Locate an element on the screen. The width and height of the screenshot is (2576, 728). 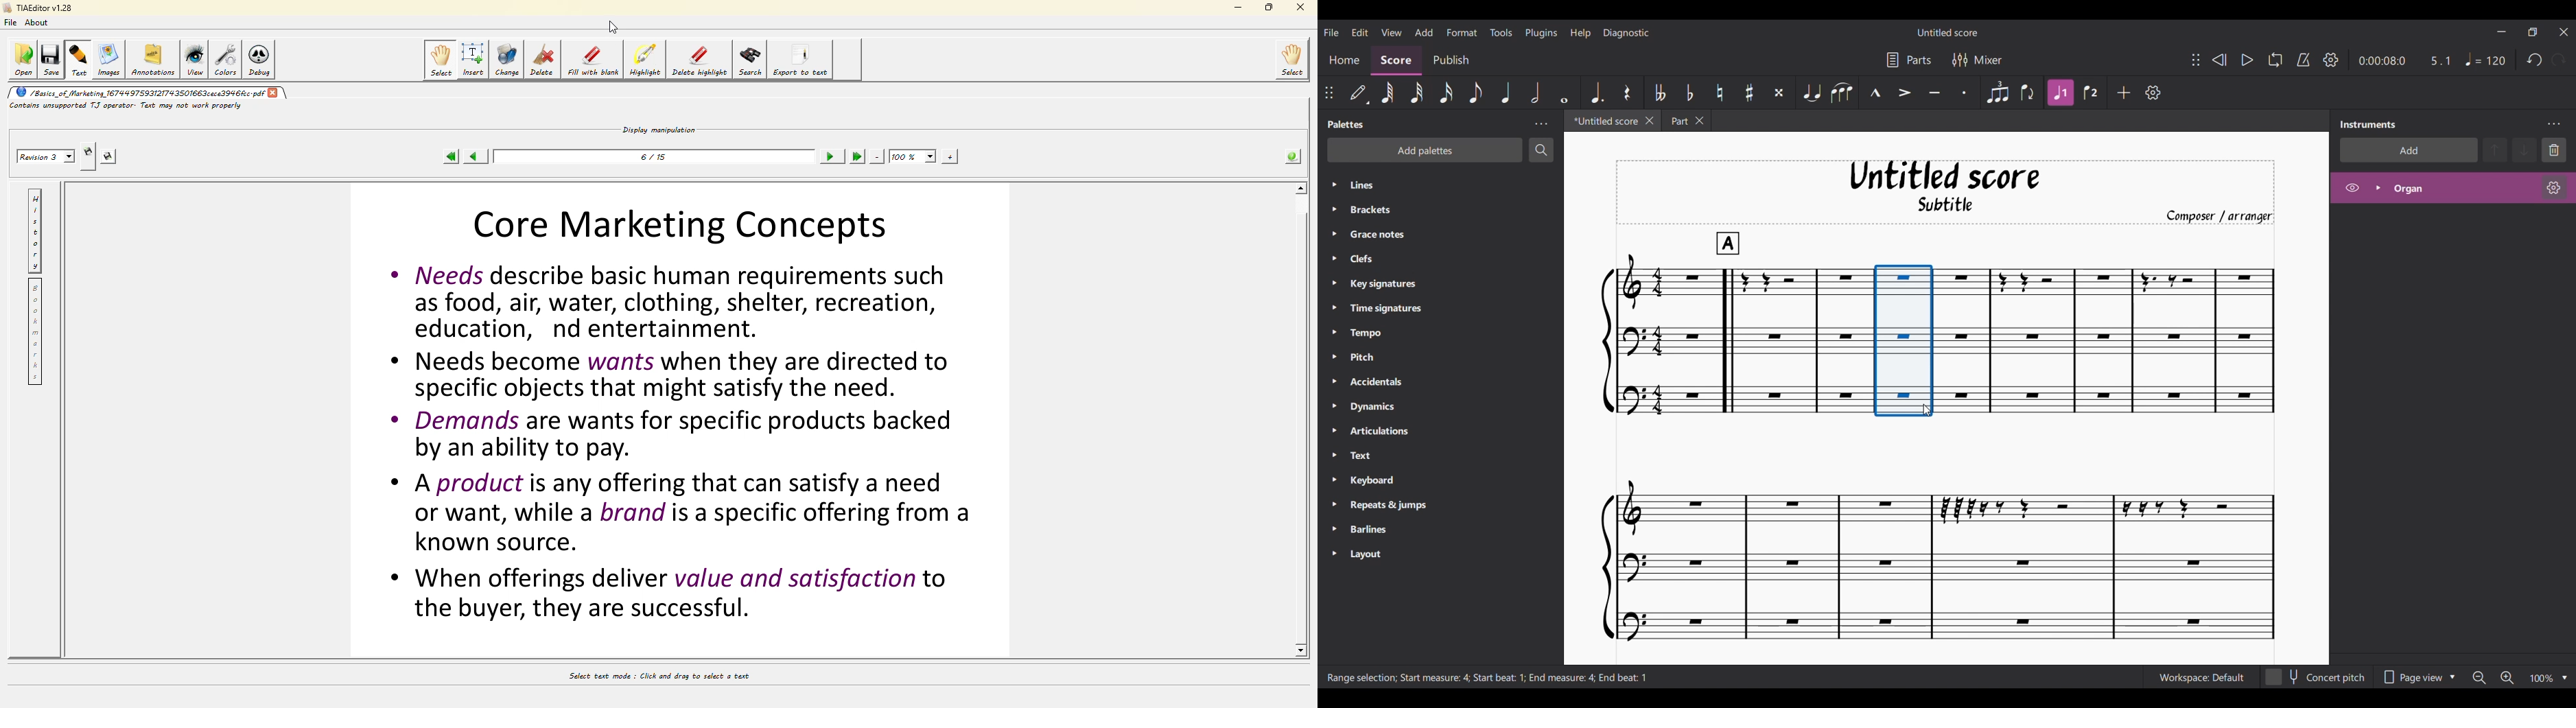
Playback settings is located at coordinates (2331, 60).